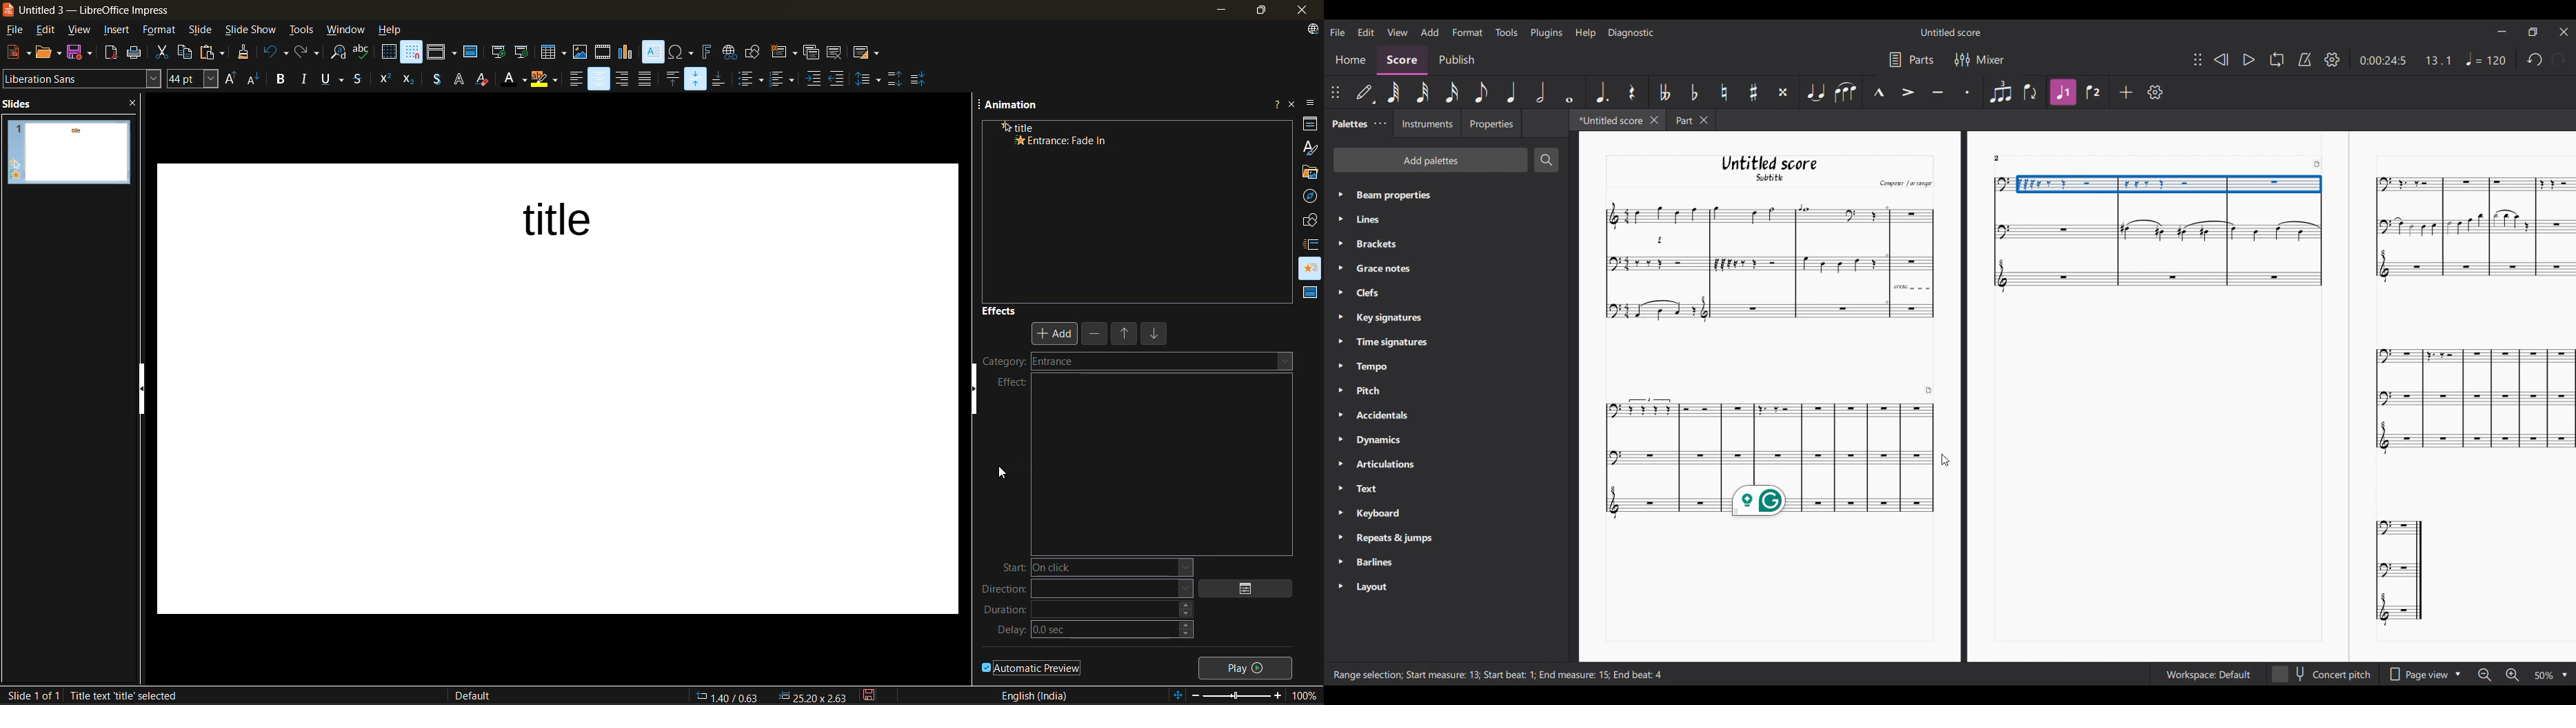 Image resolution: width=2576 pixels, height=728 pixels. Describe the element at coordinates (1096, 334) in the screenshot. I see `remove effect` at that location.